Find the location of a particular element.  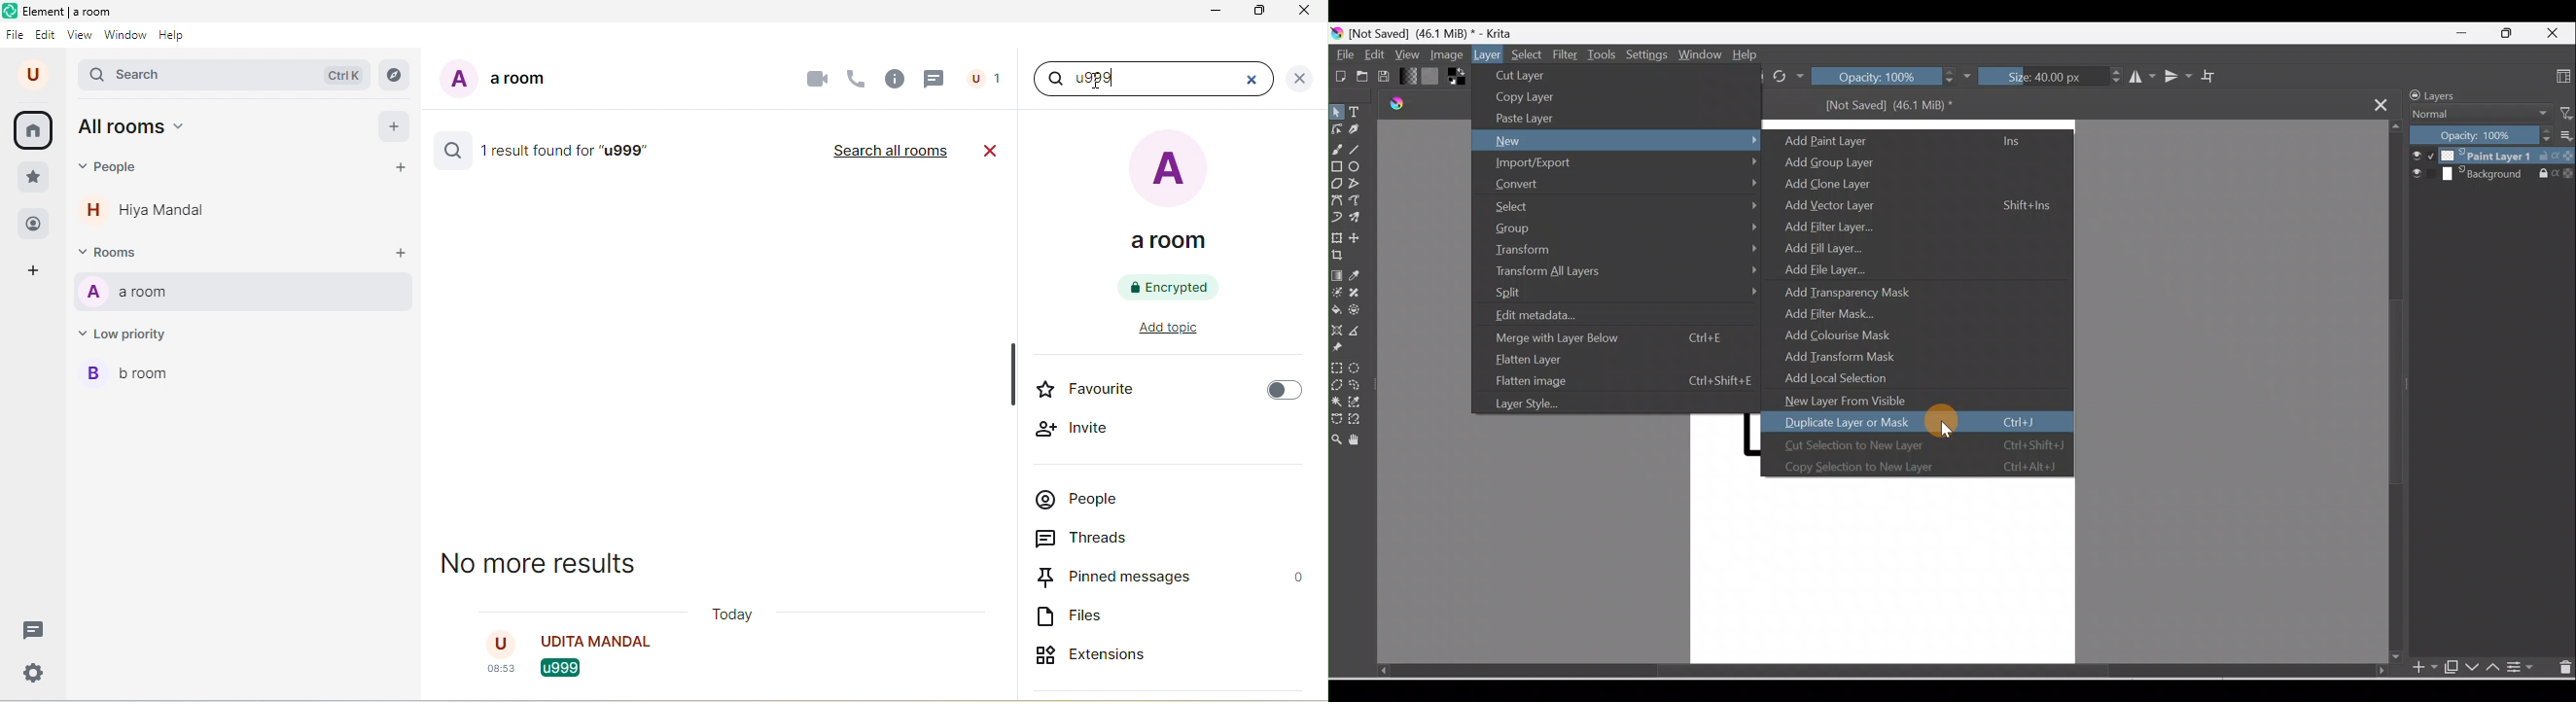

Cut layer is located at coordinates (1525, 75).